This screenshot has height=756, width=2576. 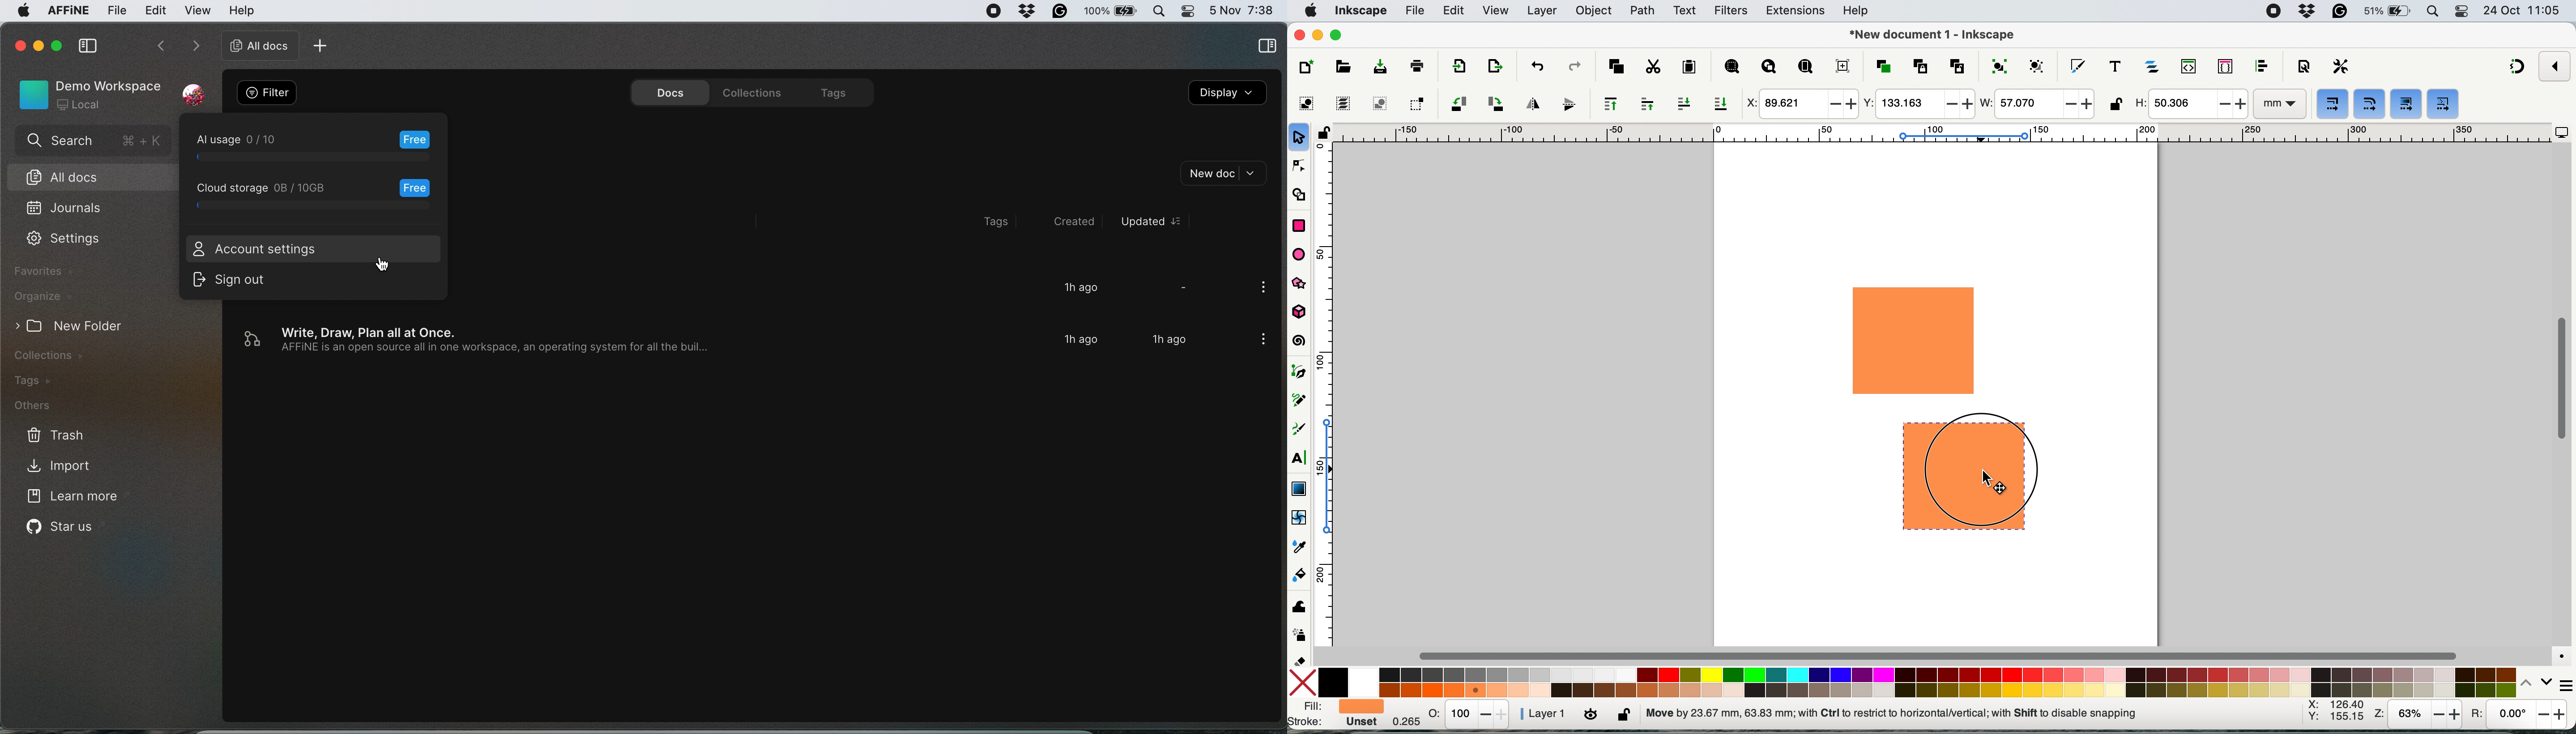 I want to click on screen recorder, so click(x=2273, y=11).